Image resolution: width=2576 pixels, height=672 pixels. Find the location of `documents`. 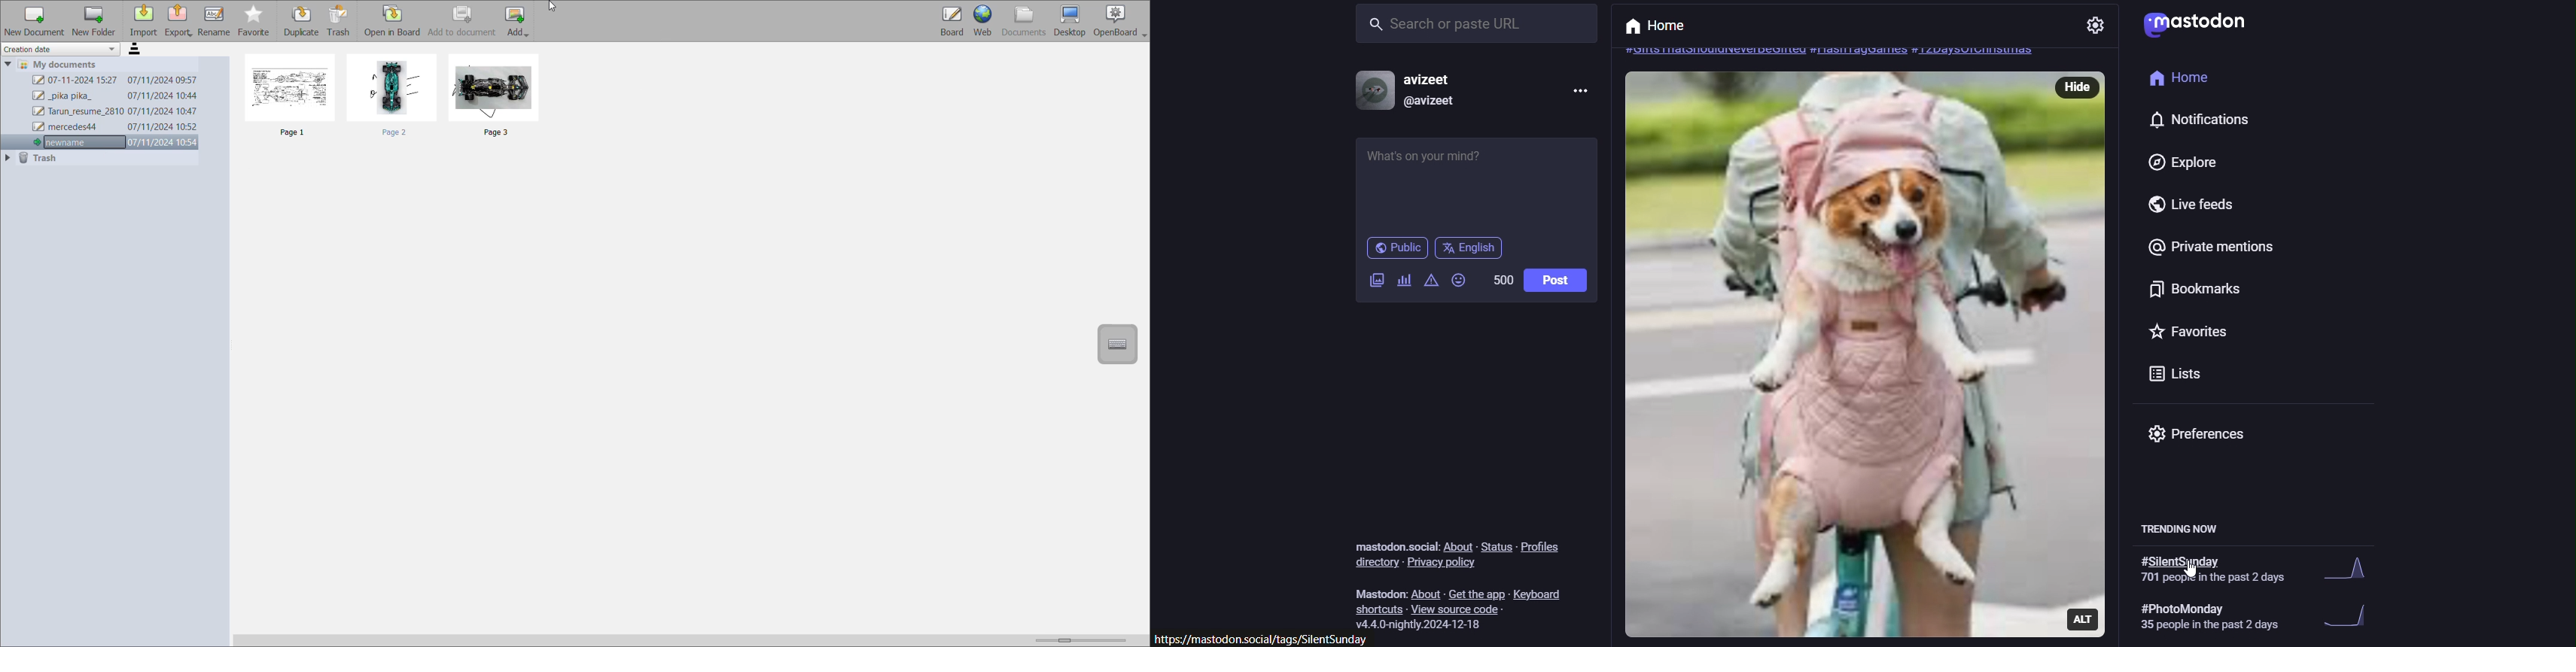

documents is located at coordinates (1023, 21).